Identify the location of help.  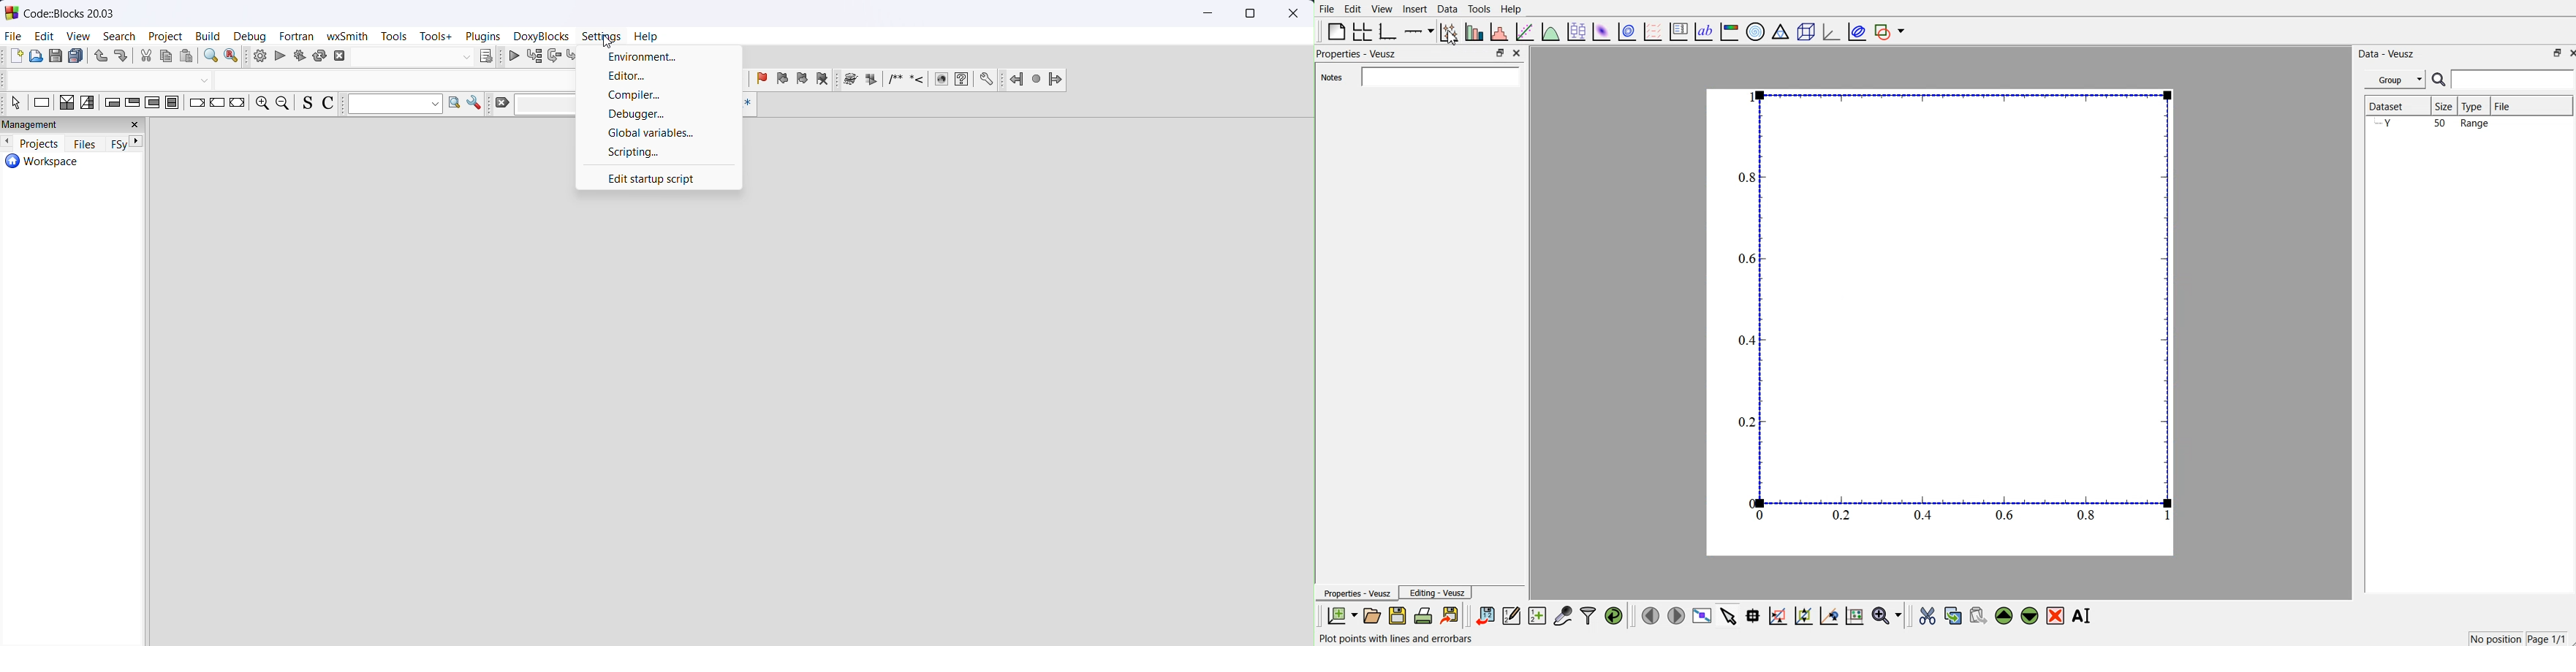
(647, 37).